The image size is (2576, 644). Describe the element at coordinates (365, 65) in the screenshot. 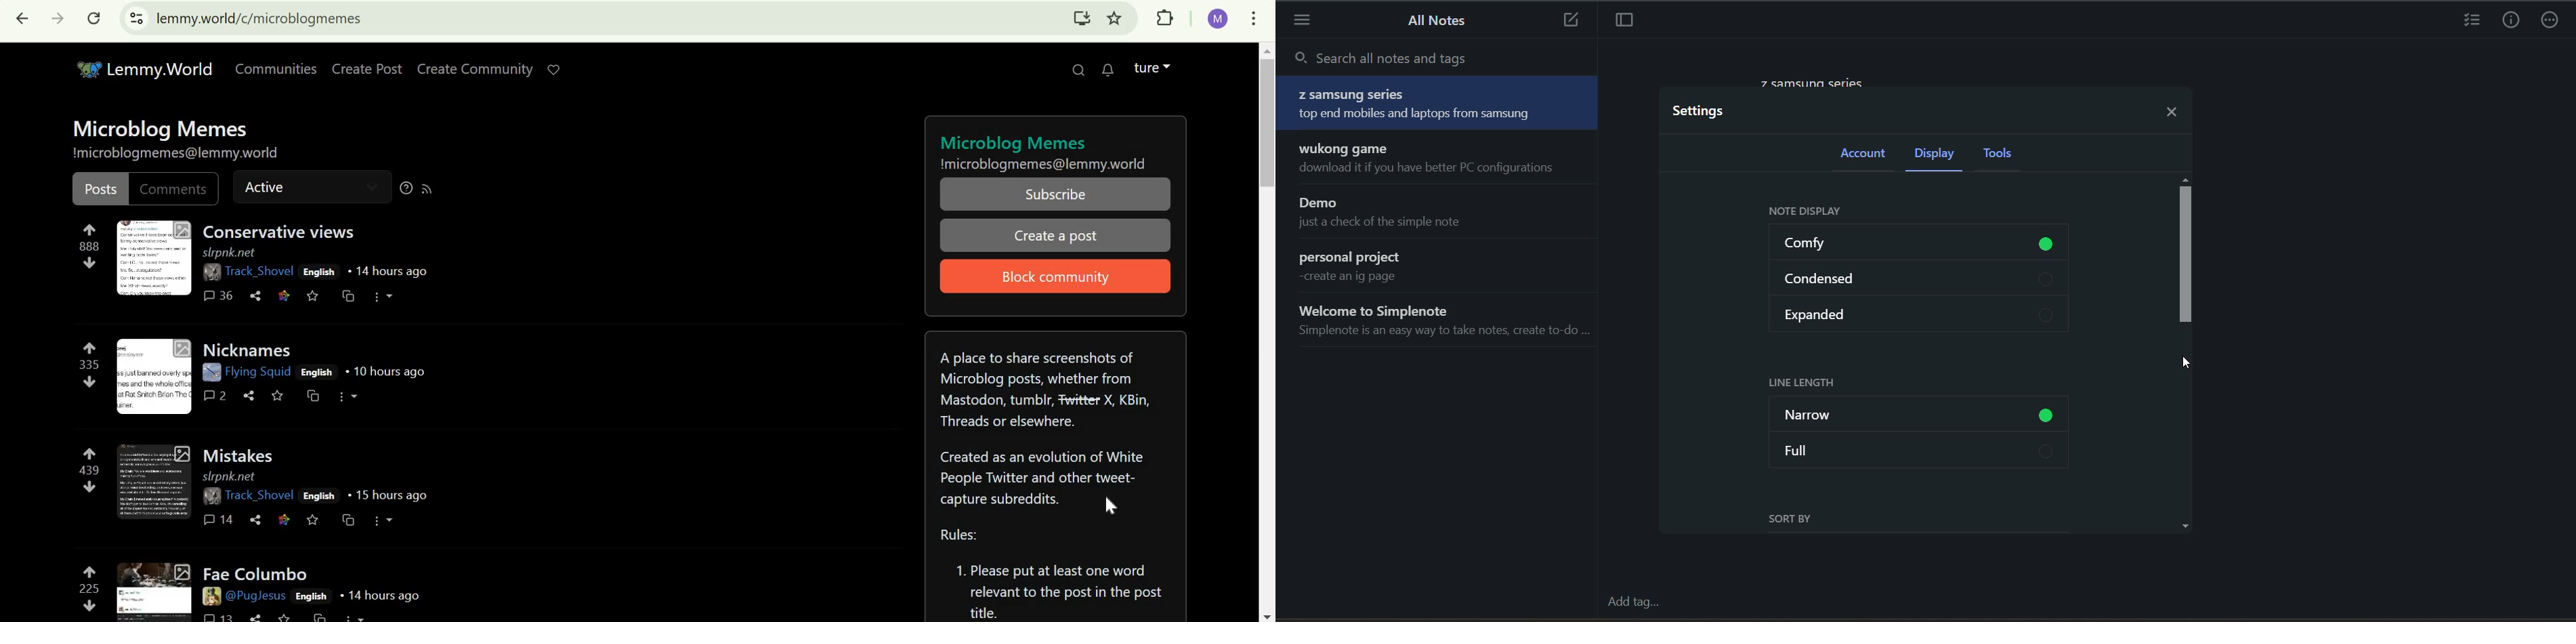

I see `crate Post` at that location.